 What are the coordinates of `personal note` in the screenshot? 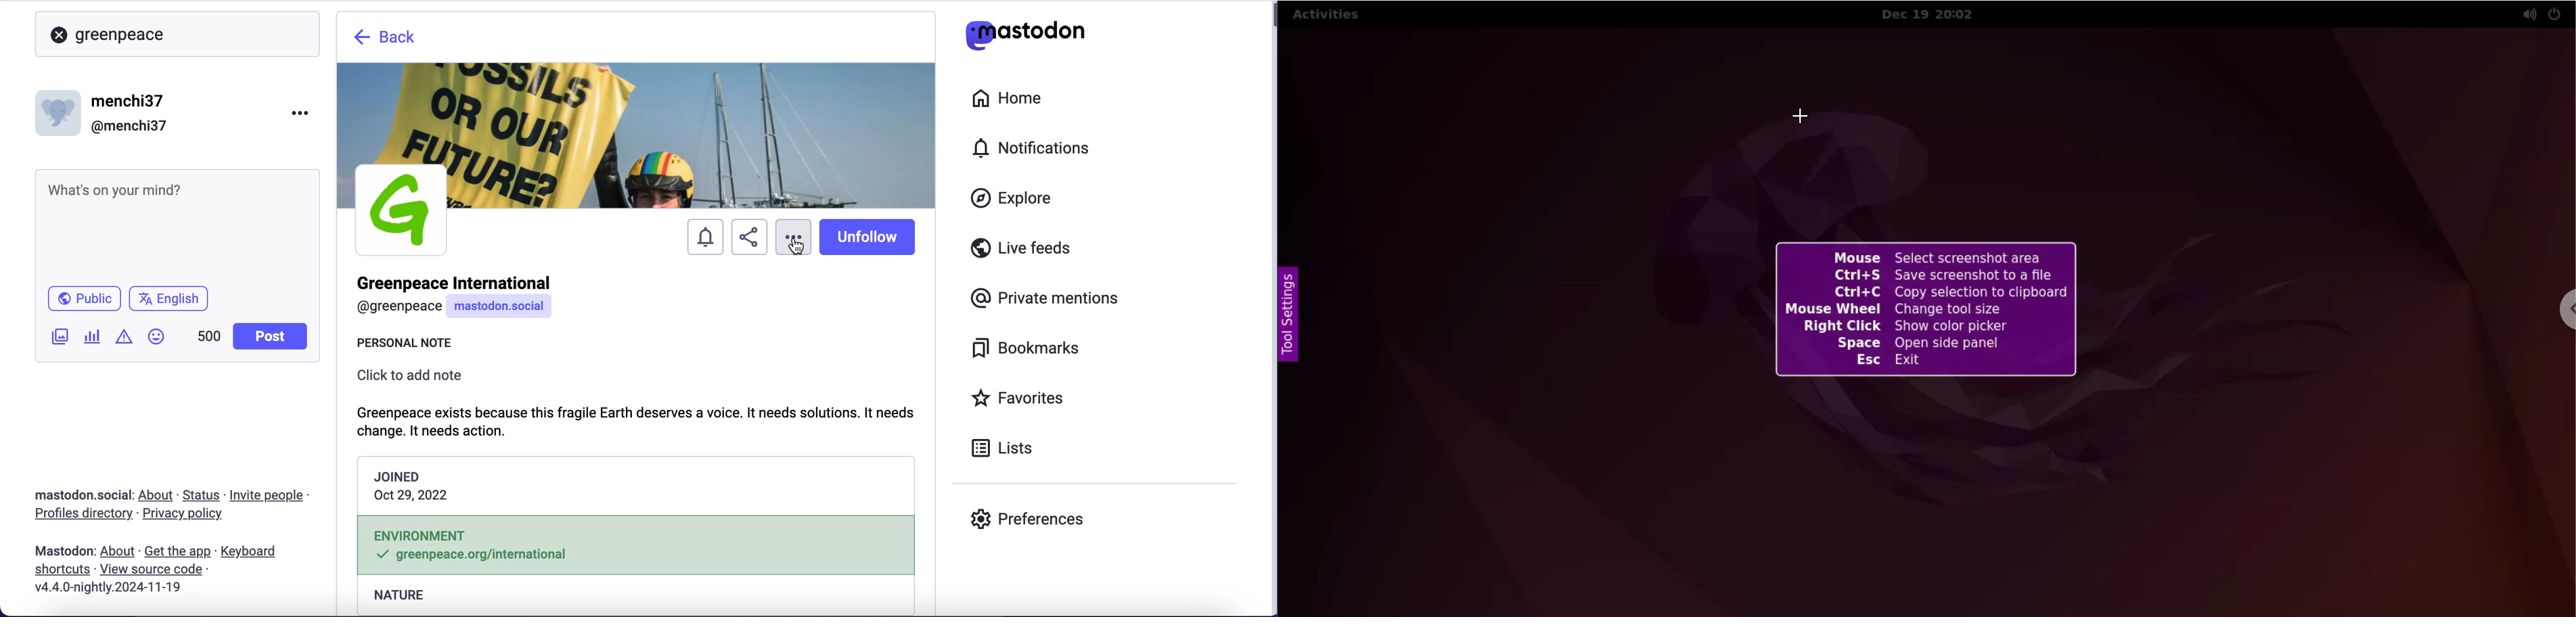 It's located at (424, 345).